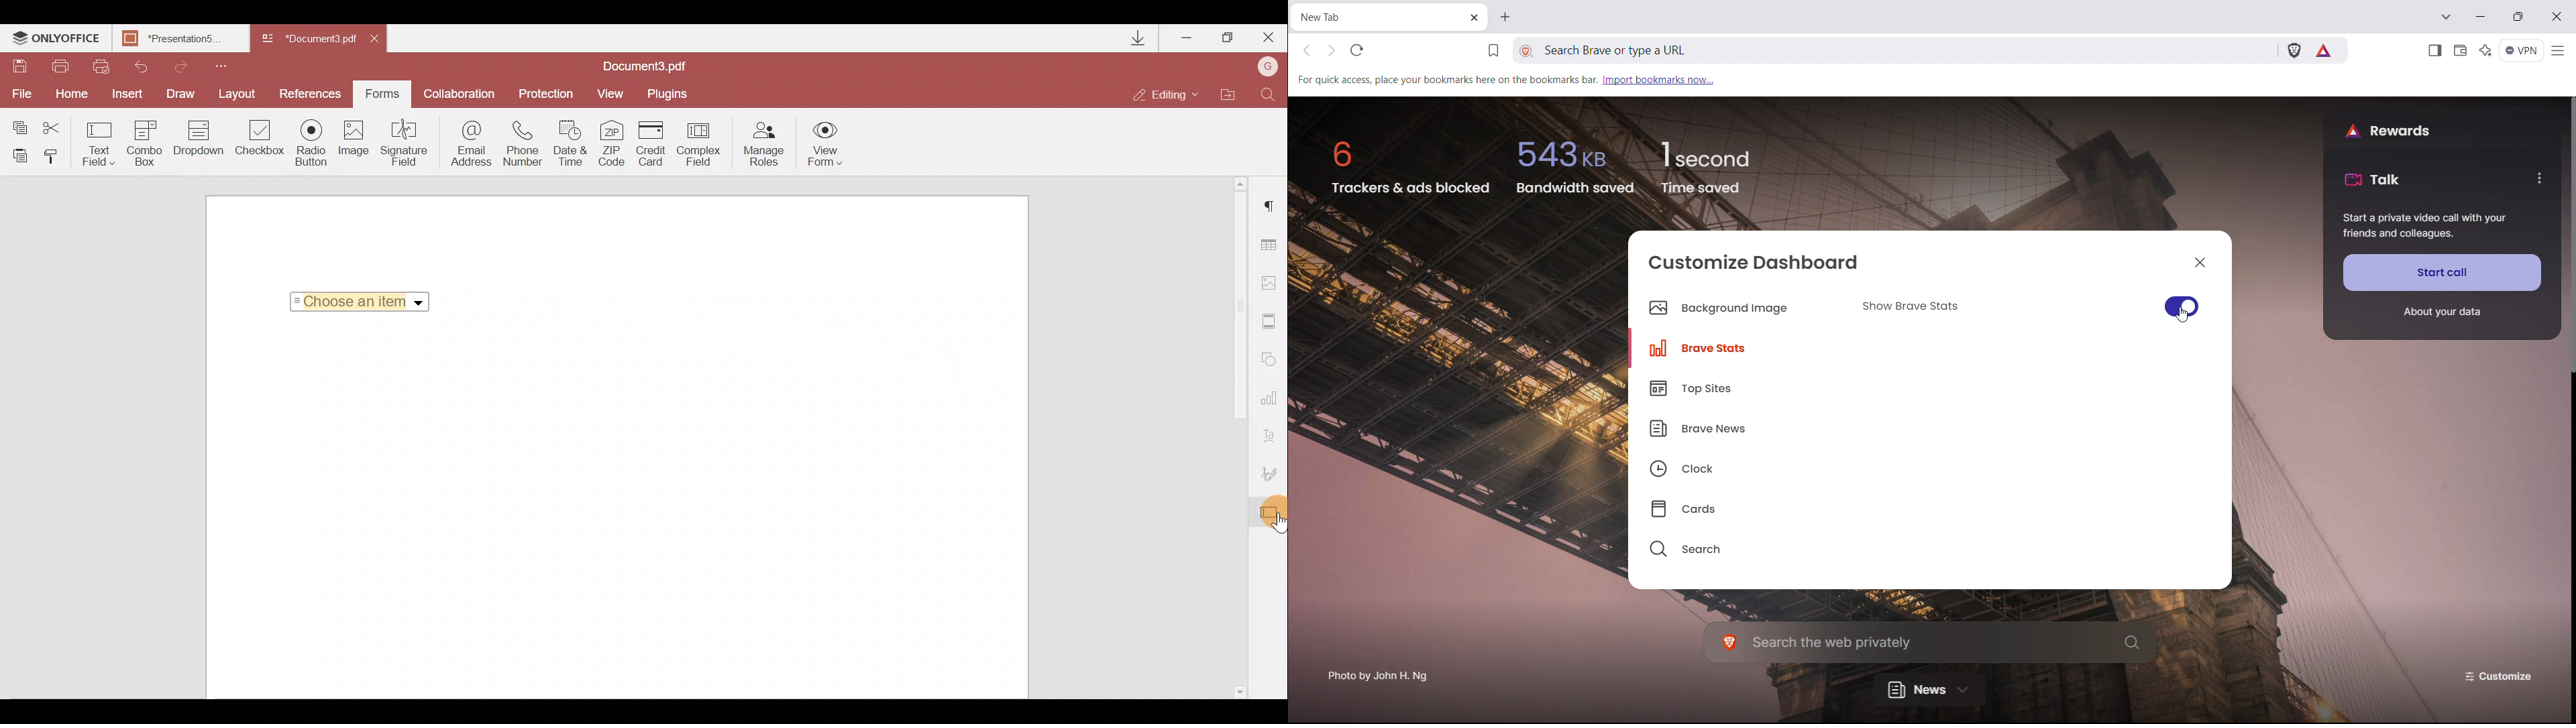 The height and width of the screenshot is (728, 2576). Describe the element at coordinates (1236, 438) in the screenshot. I see `Scroll bar` at that location.